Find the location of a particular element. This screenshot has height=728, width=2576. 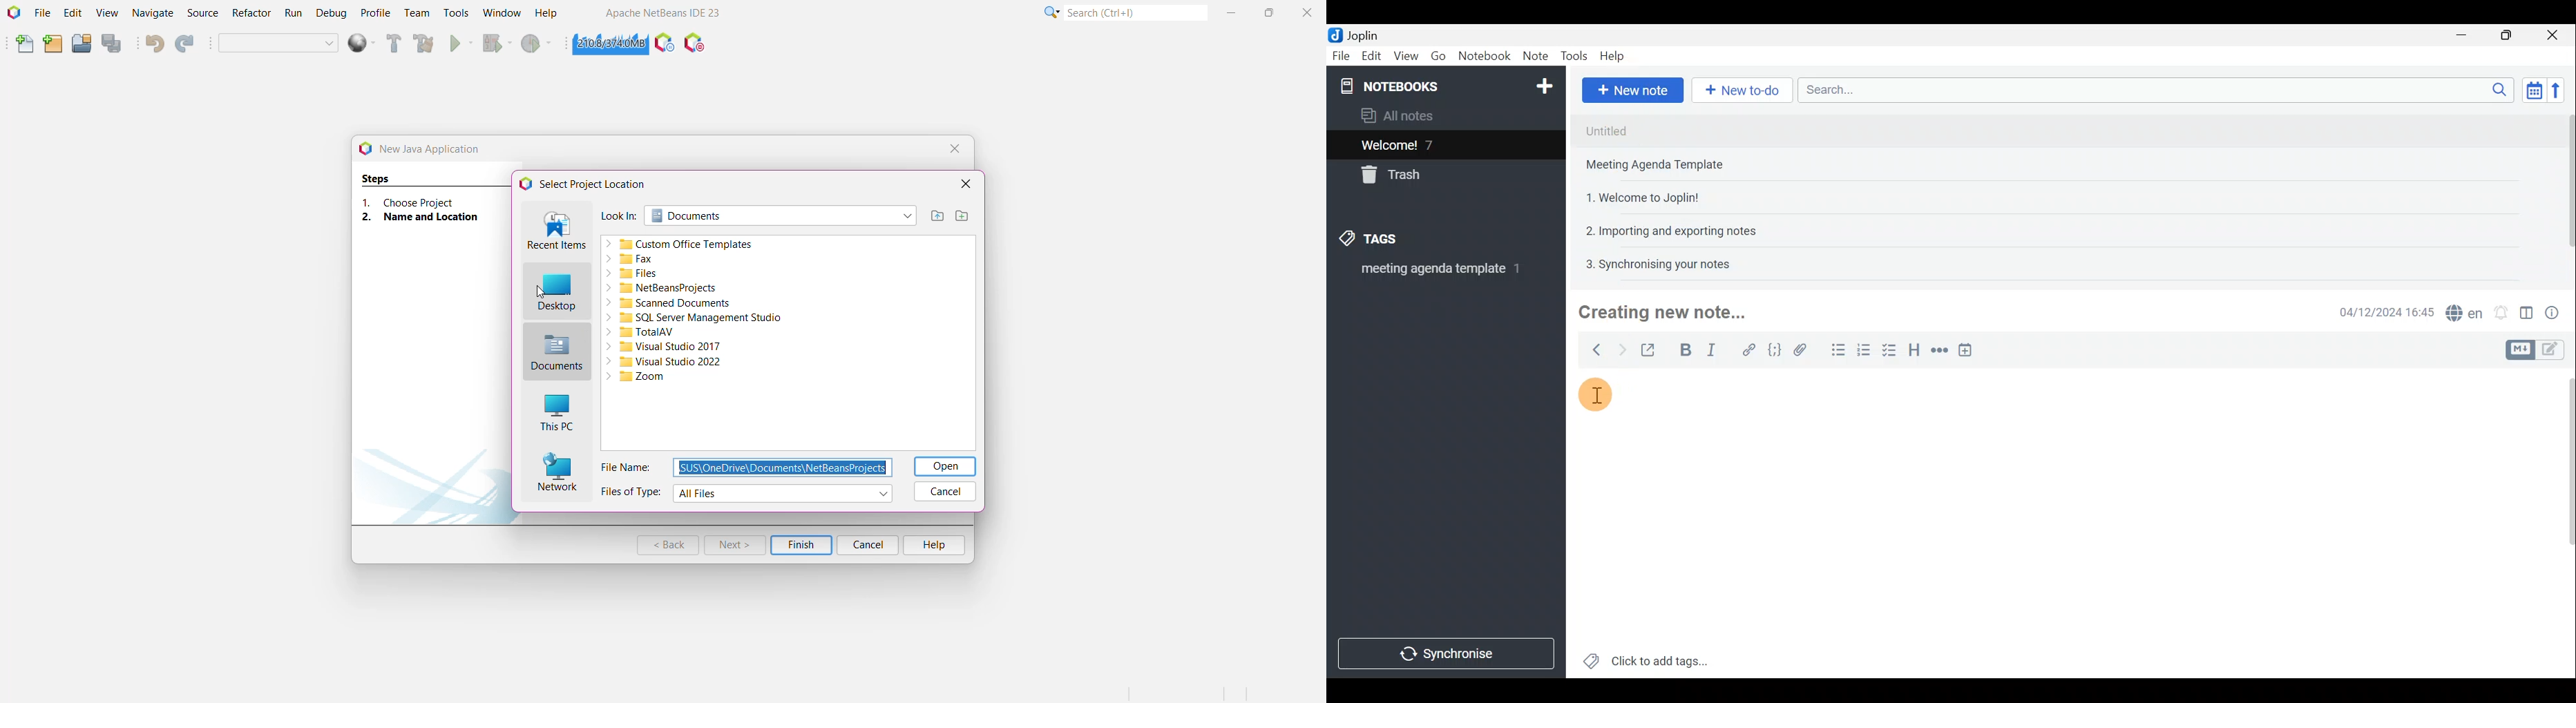

Bulleted list is located at coordinates (1836, 352).